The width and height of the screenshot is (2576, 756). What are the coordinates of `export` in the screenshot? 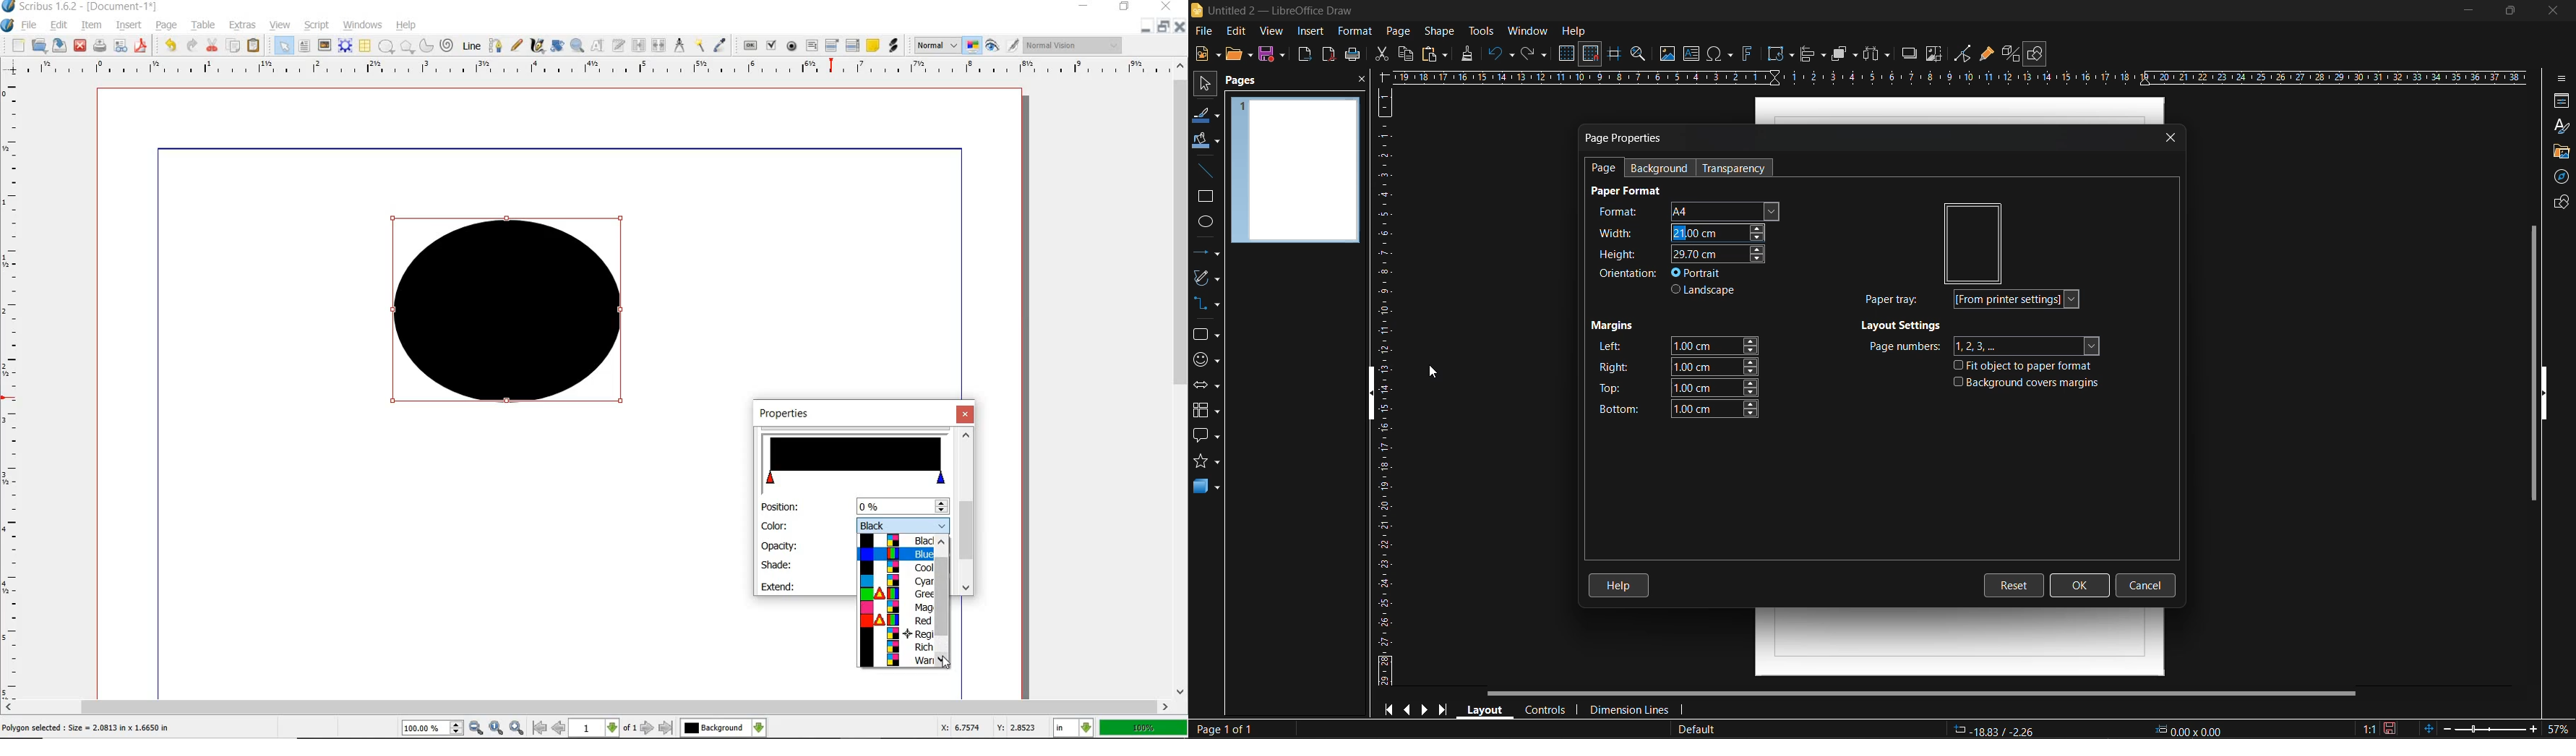 It's located at (1306, 54).